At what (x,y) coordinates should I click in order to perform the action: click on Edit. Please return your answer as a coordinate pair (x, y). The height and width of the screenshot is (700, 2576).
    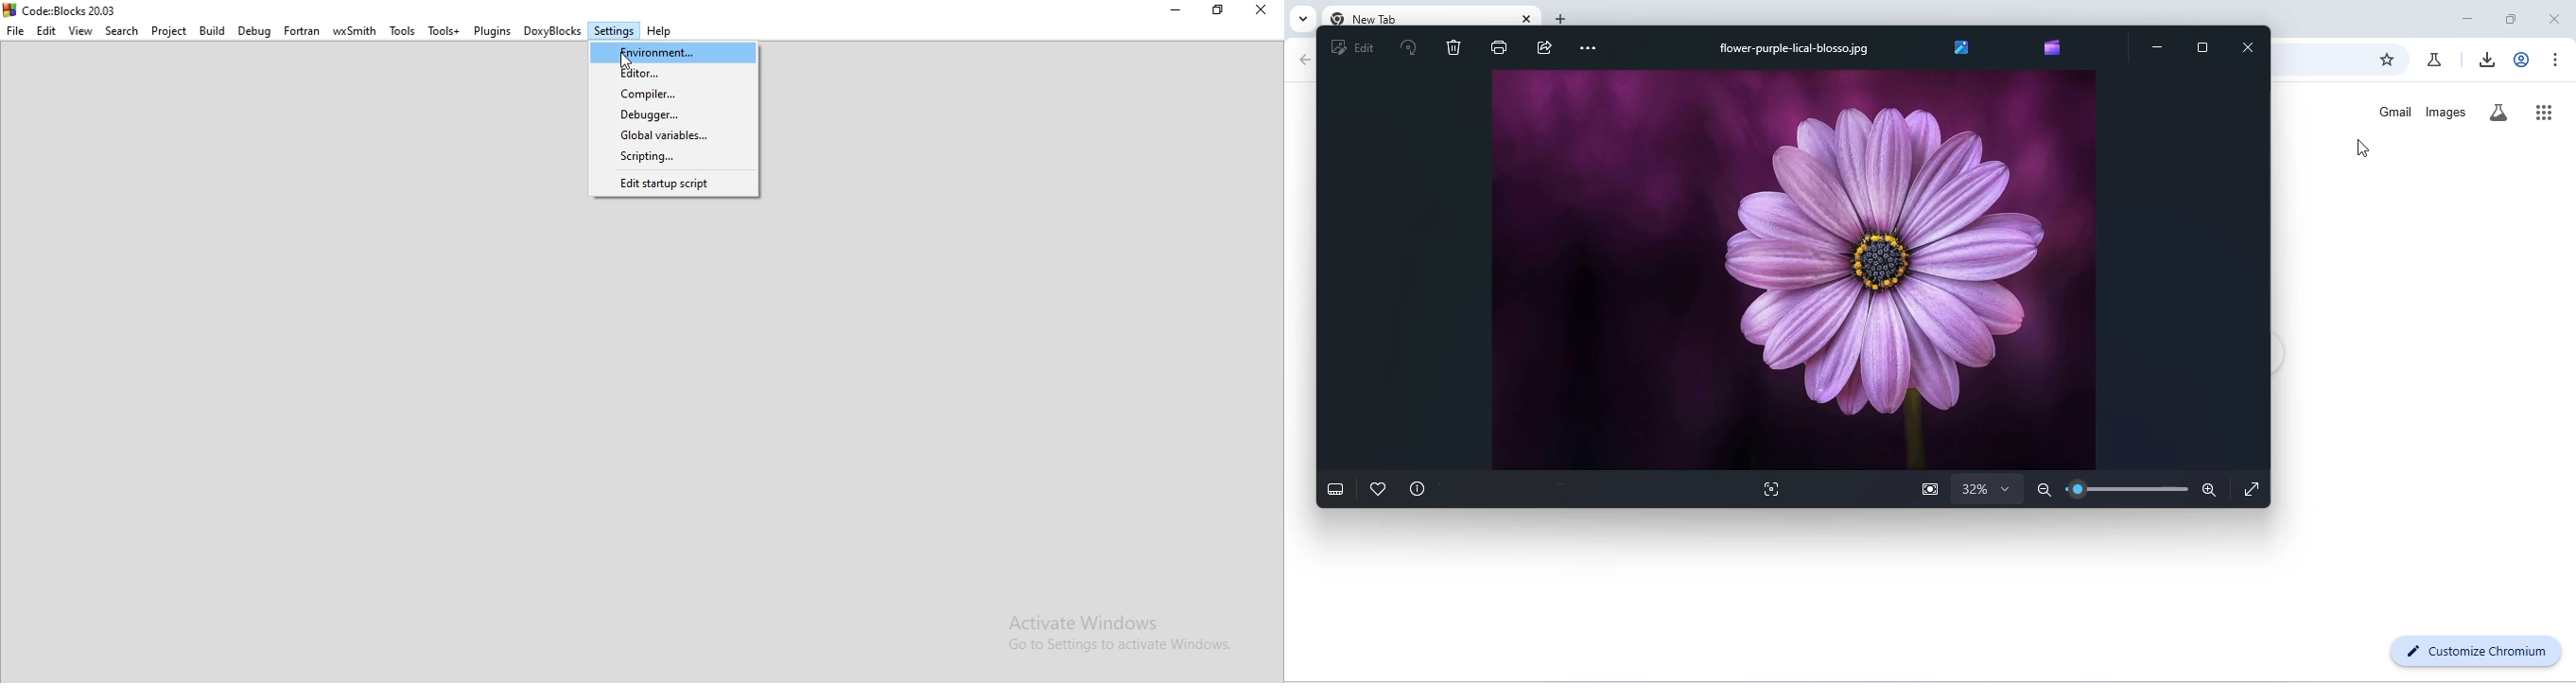
    Looking at the image, I should click on (46, 31).